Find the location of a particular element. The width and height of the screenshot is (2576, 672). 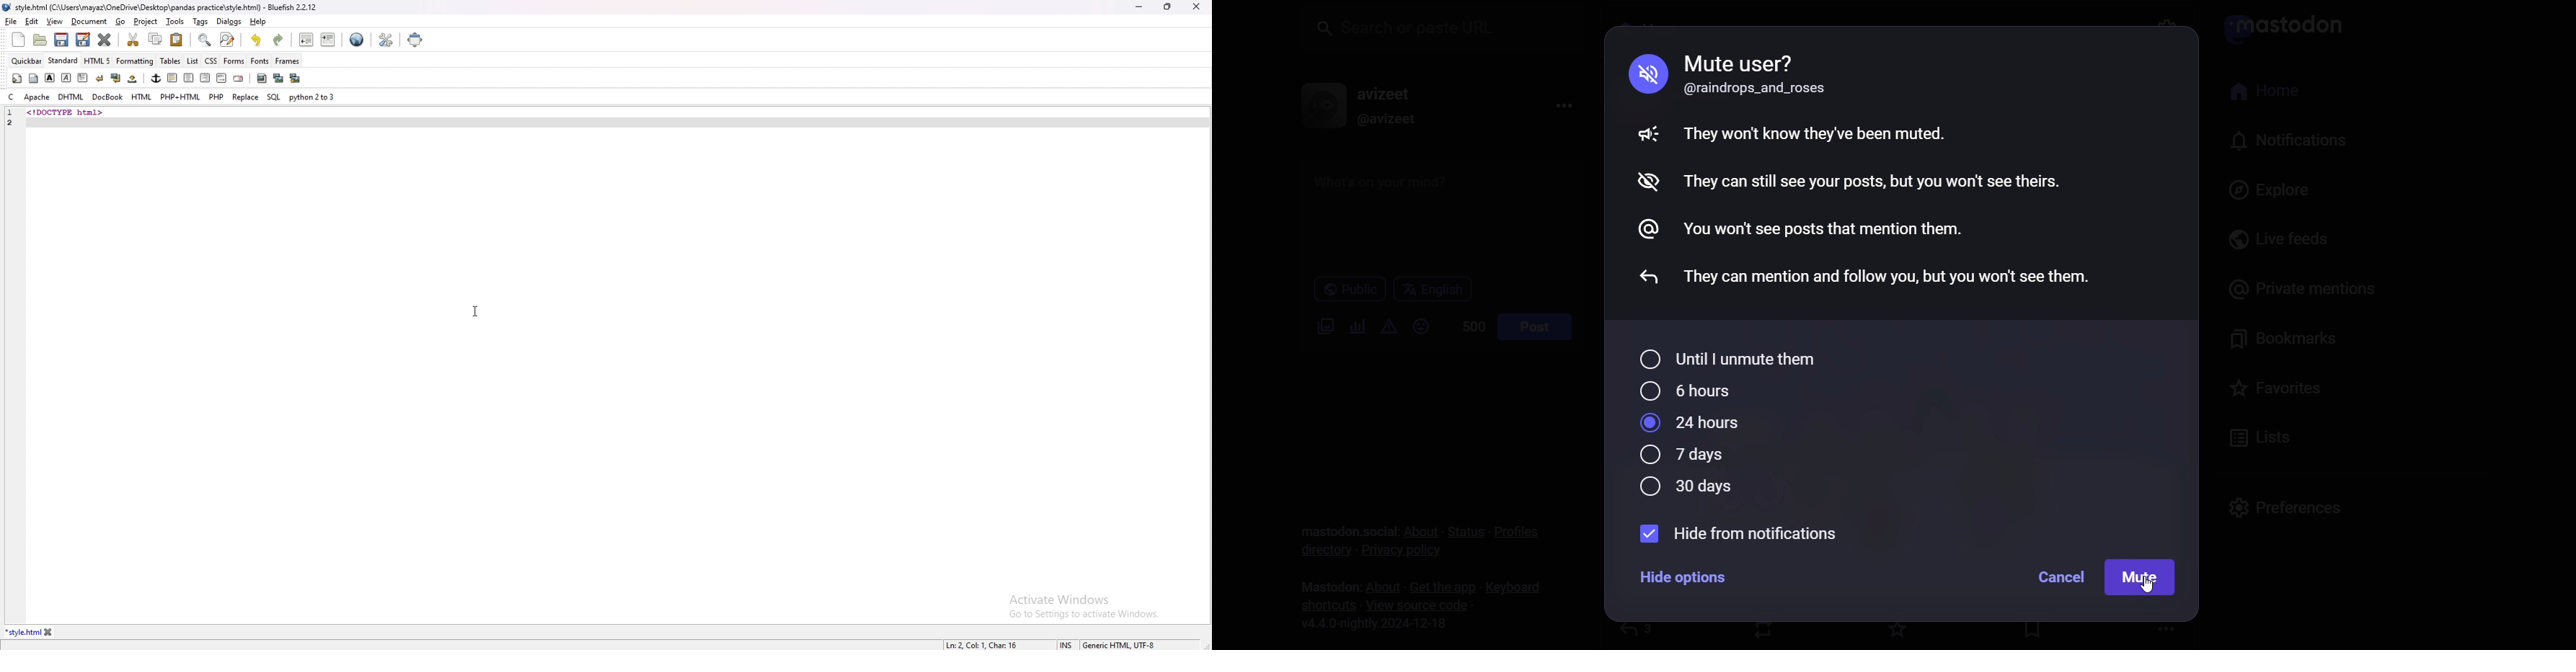

edit preference is located at coordinates (385, 39).